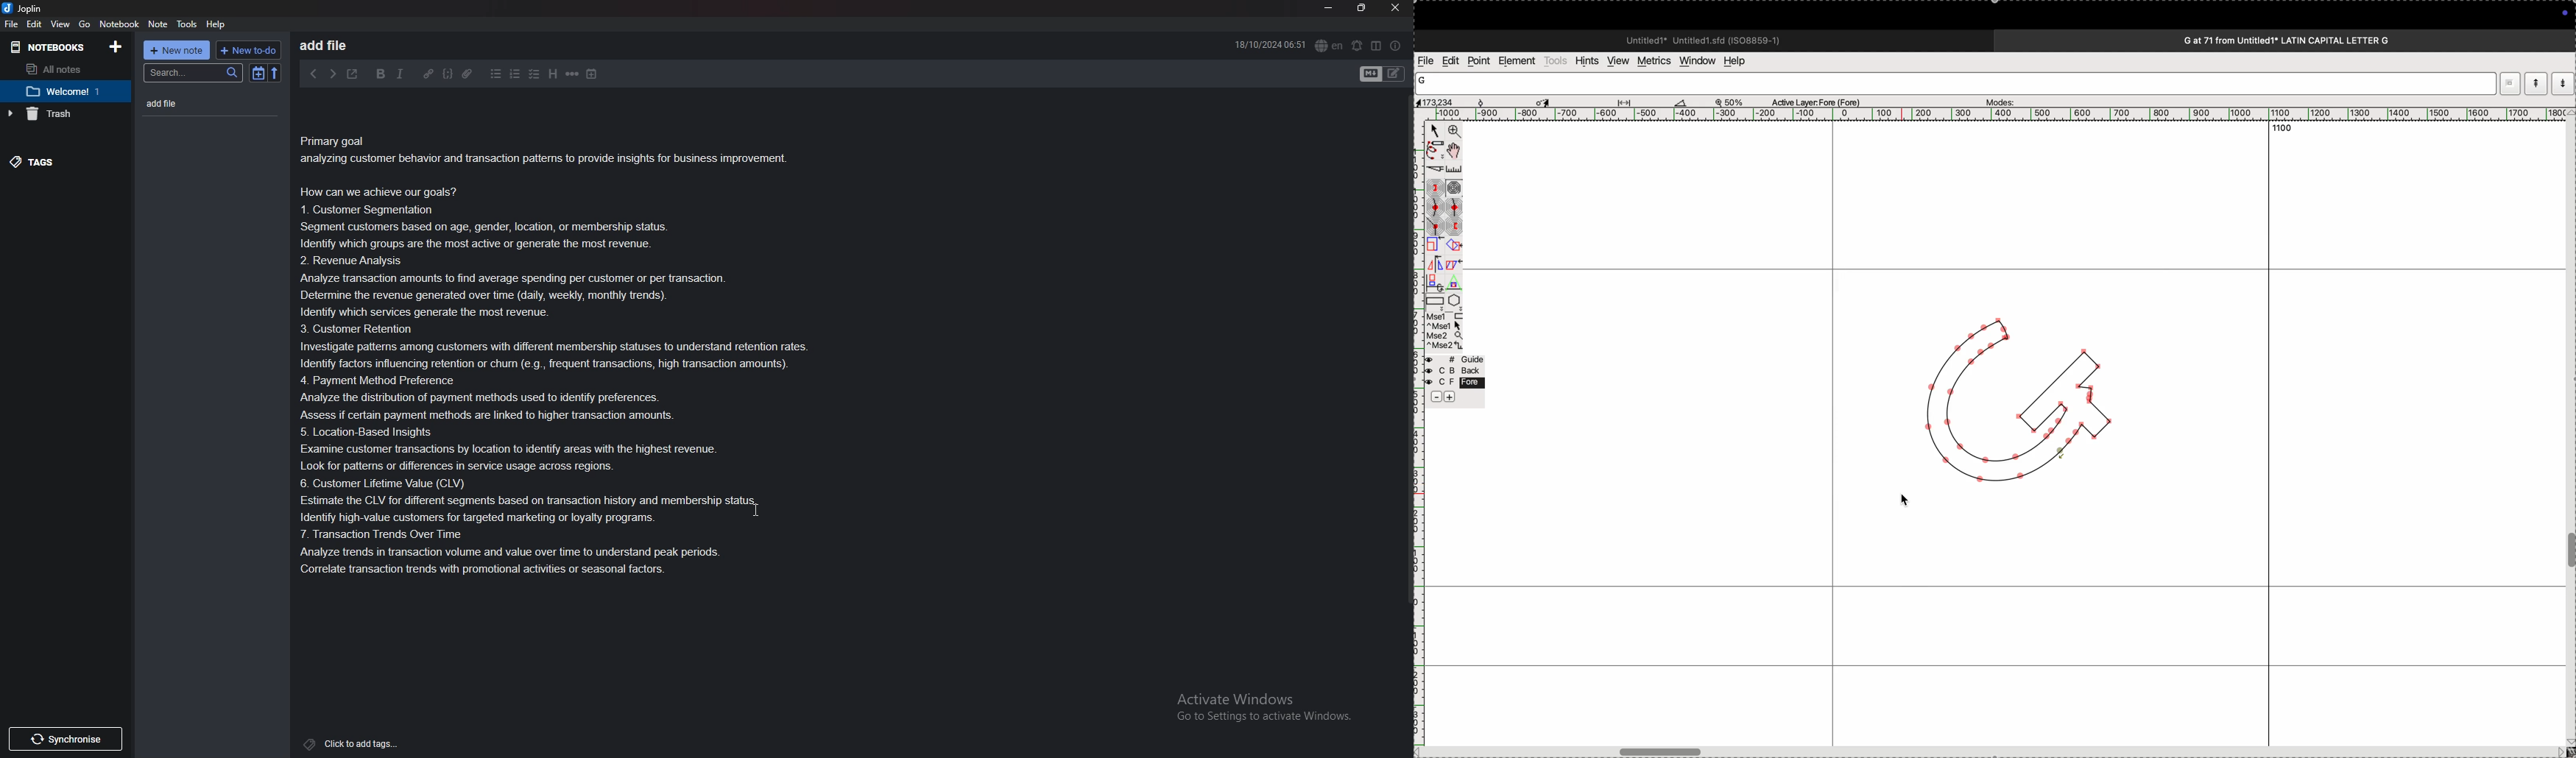  What do you see at coordinates (12, 24) in the screenshot?
I see `file` at bounding box center [12, 24].